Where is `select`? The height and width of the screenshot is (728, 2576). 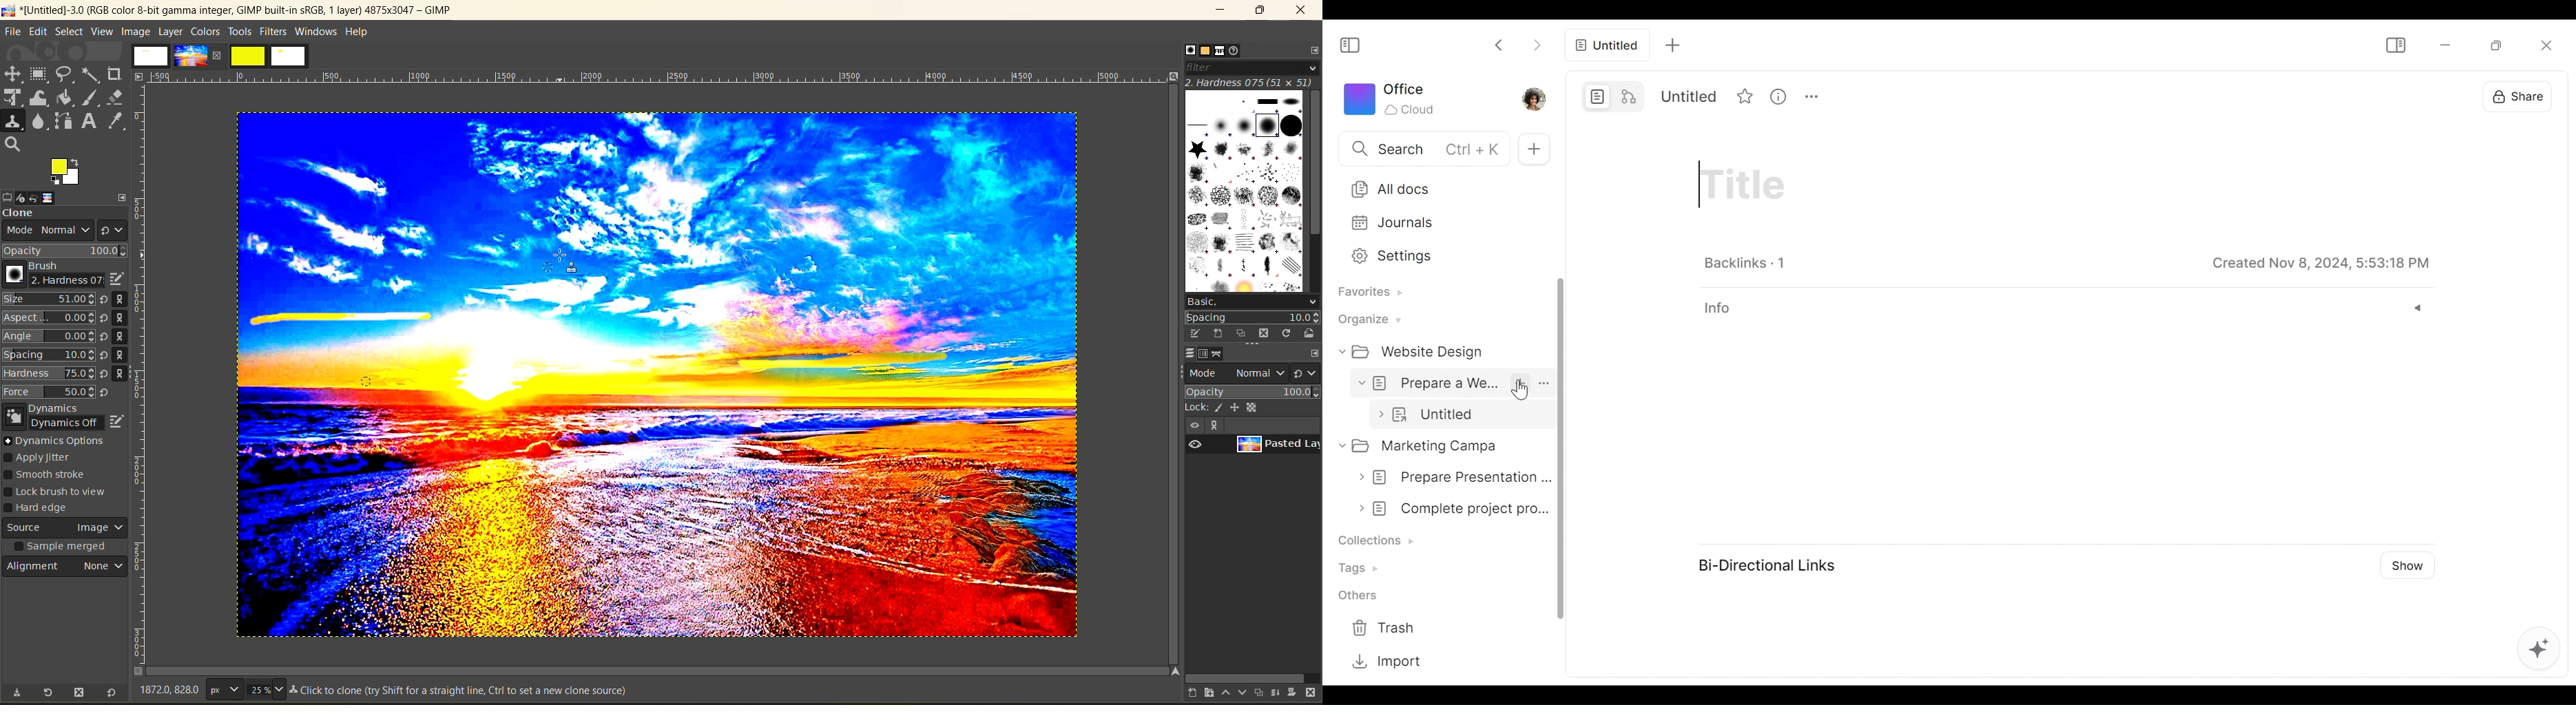 select is located at coordinates (69, 31).